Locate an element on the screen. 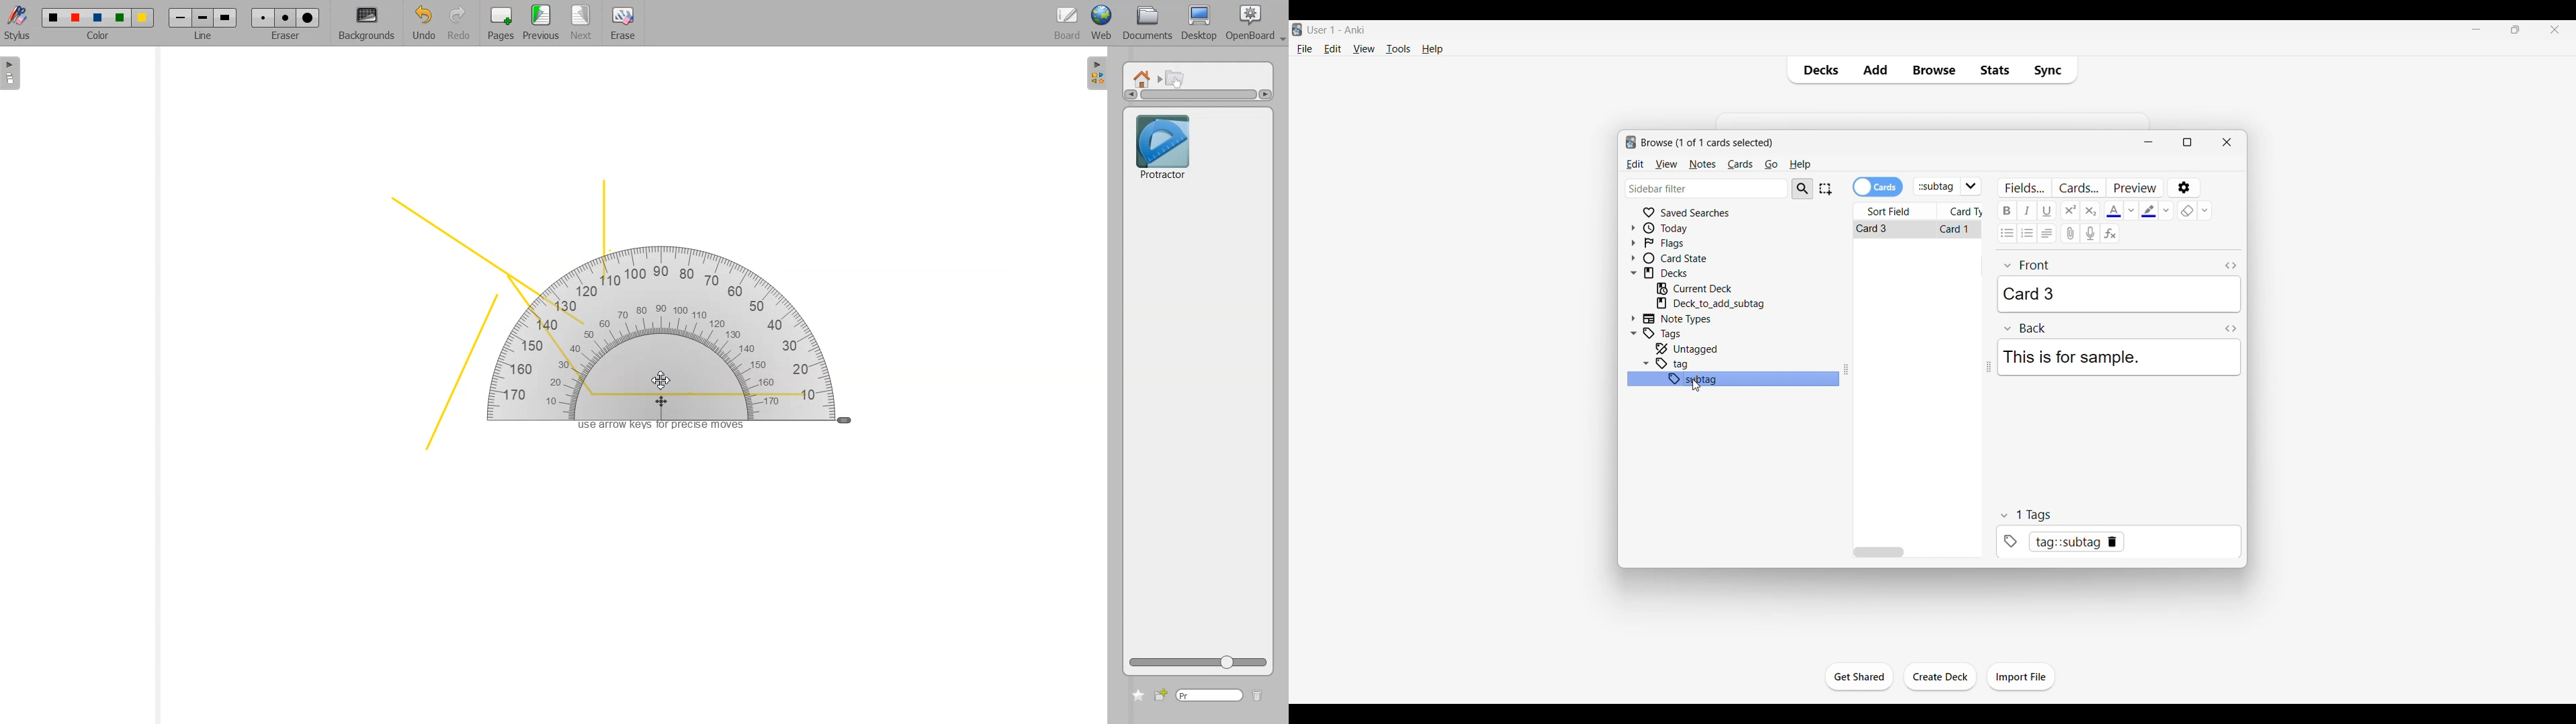 Image resolution: width=2576 pixels, height=728 pixels. Alignment is located at coordinates (2046, 233).